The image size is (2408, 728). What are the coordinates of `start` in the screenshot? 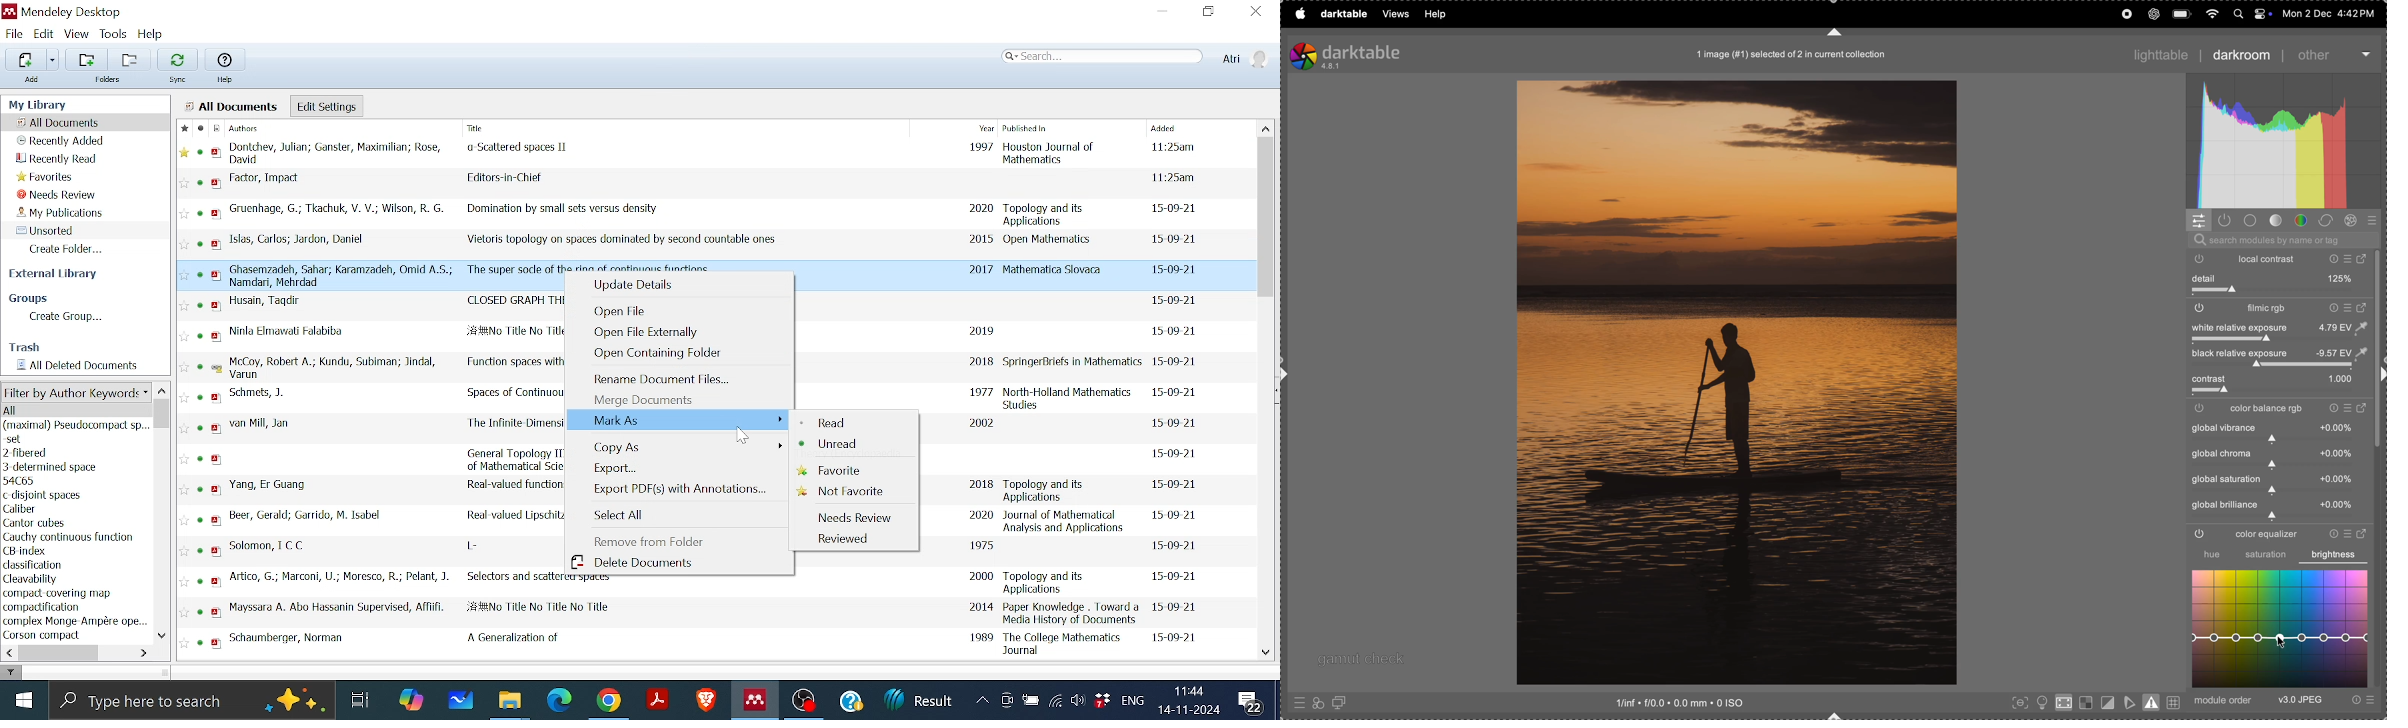 It's located at (22, 698).